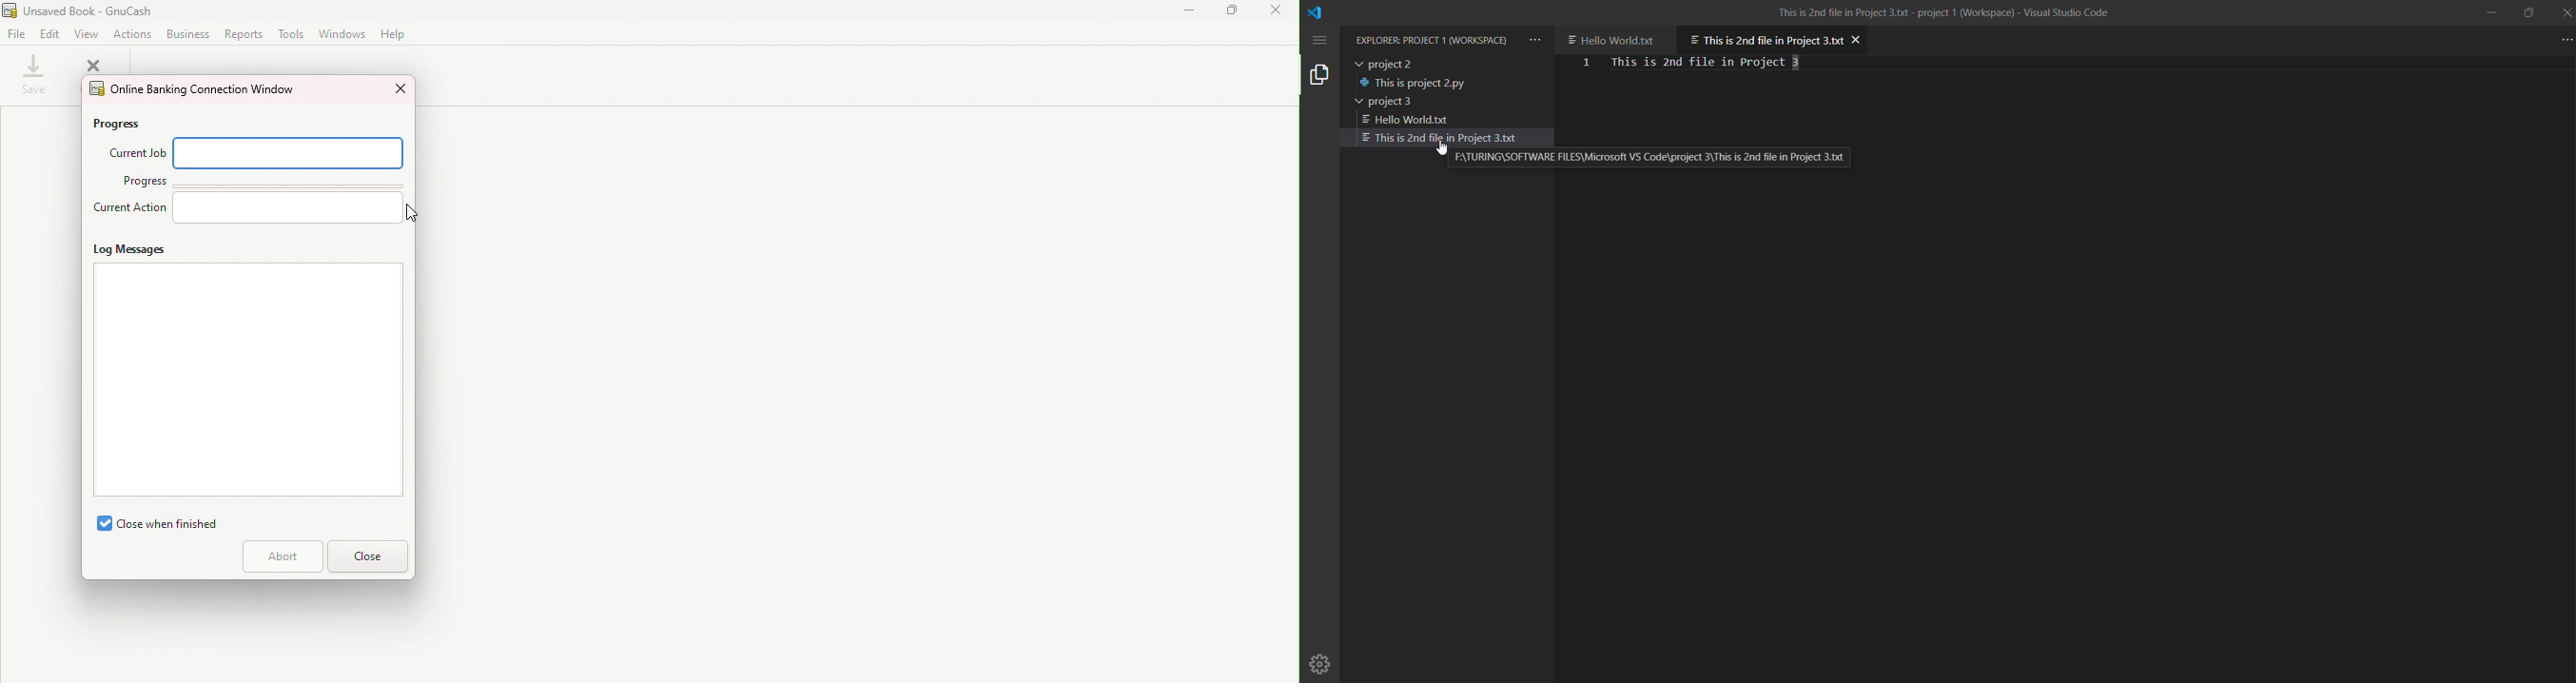 This screenshot has width=2576, height=700. I want to click on menu options, so click(1322, 40).